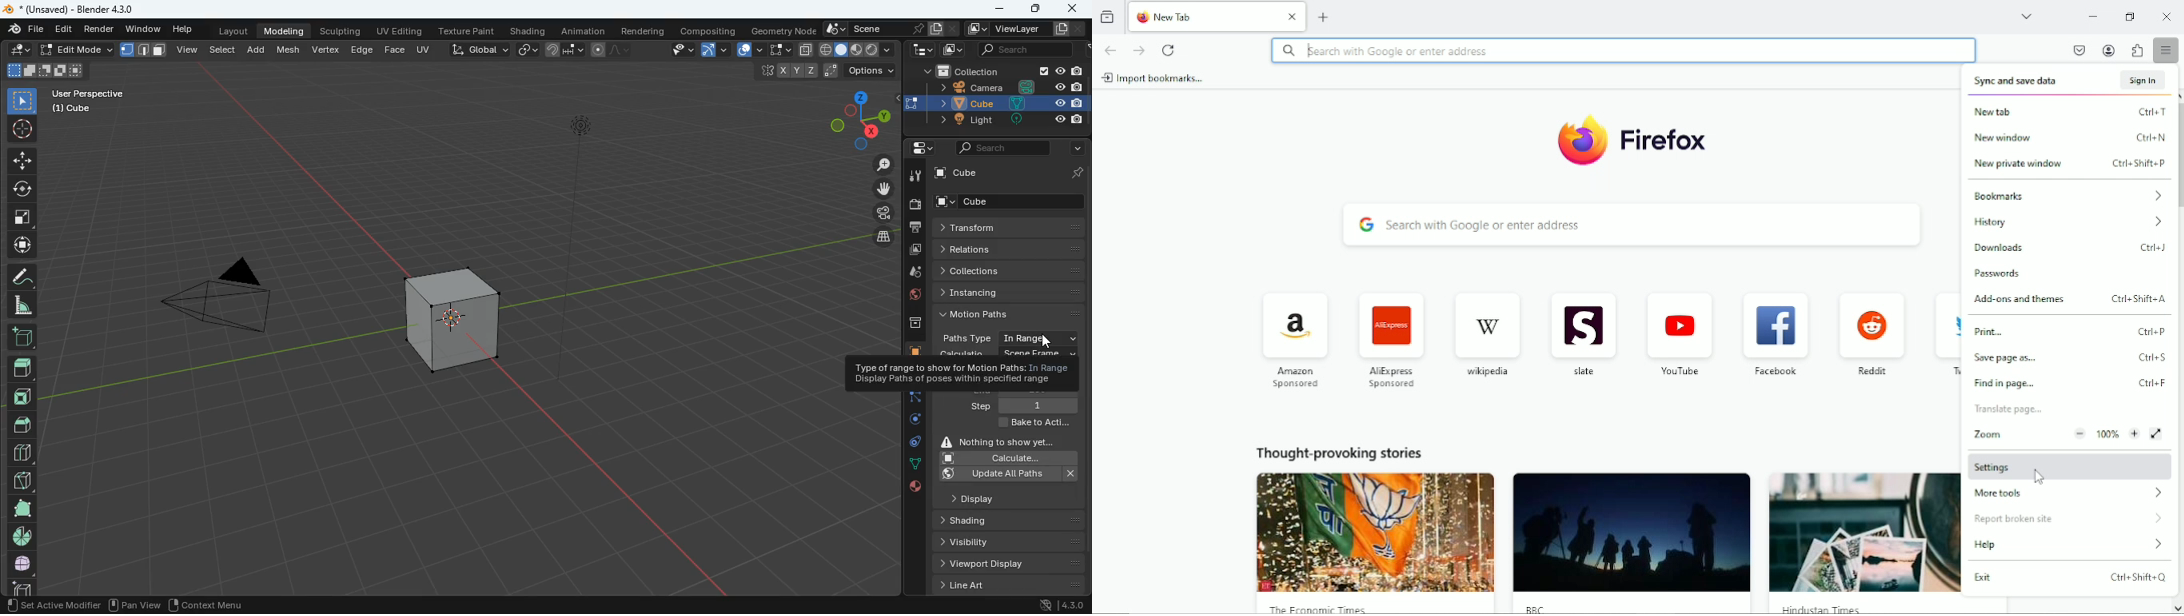  Describe the element at coordinates (1010, 228) in the screenshot. I see `transform` at that location.